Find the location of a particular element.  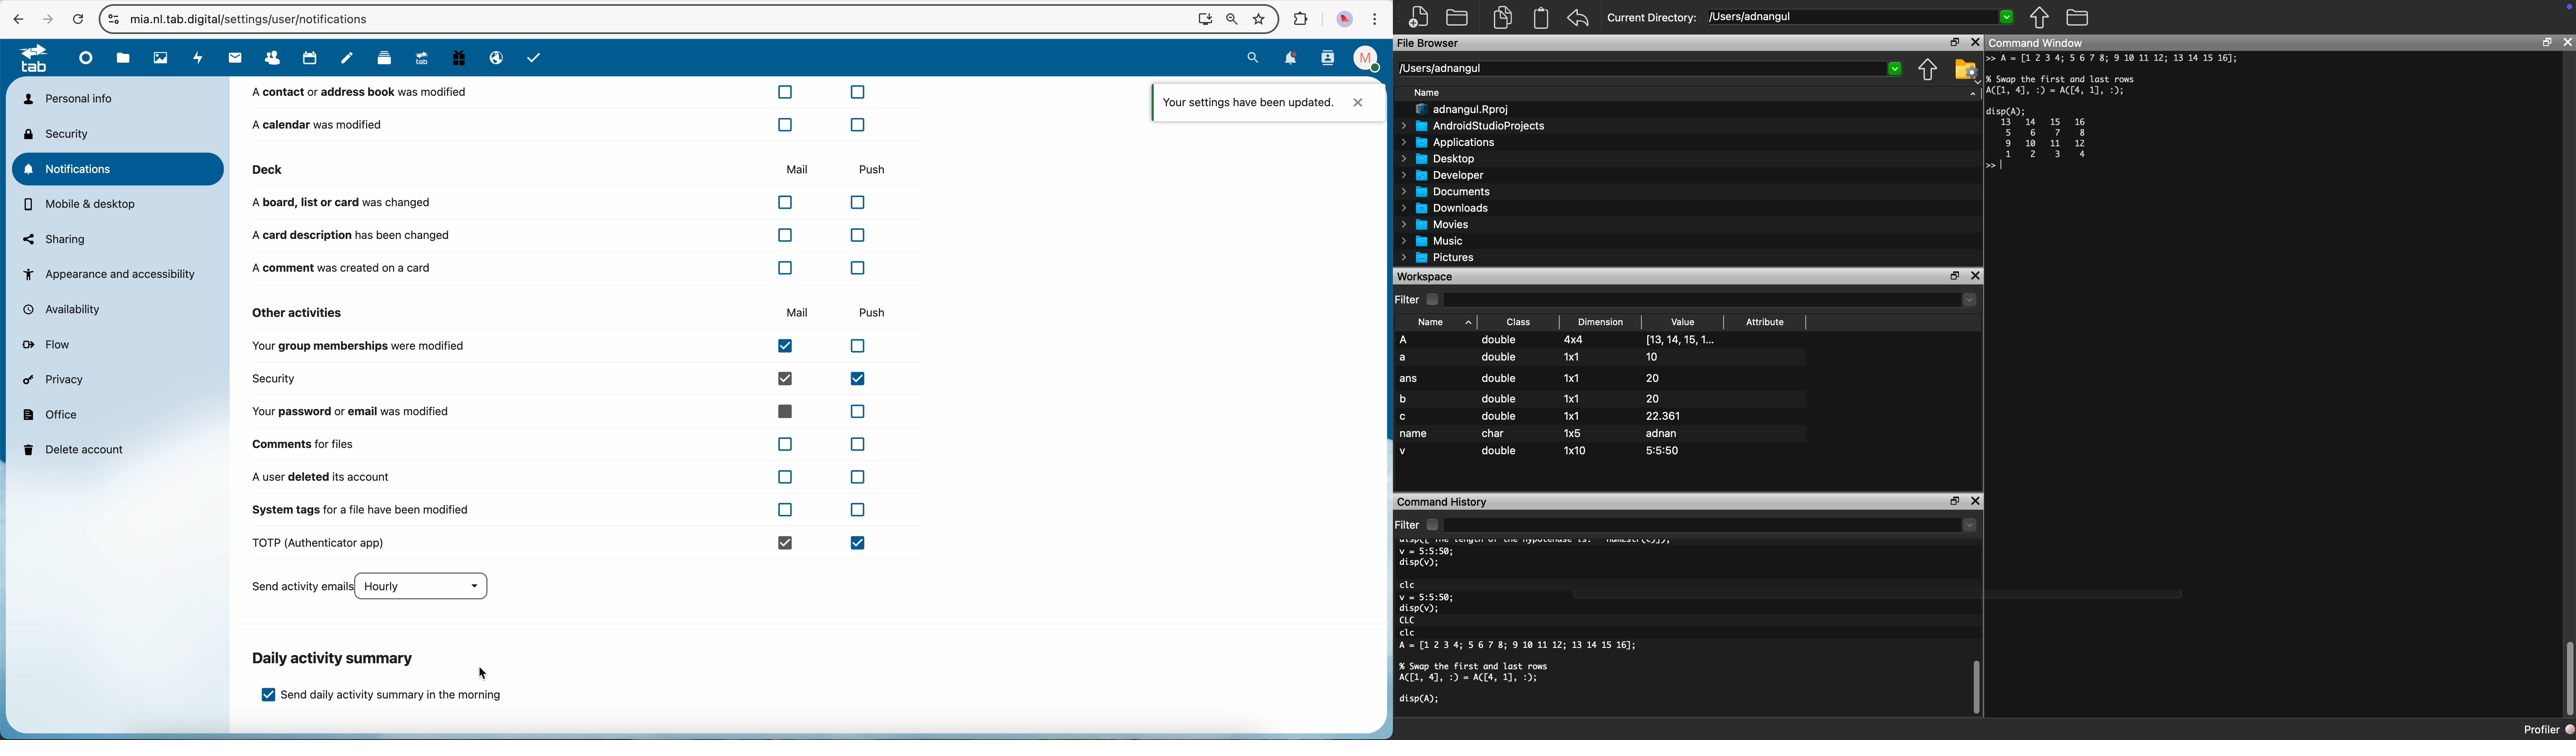

notes is located at coordinates (347, 58).